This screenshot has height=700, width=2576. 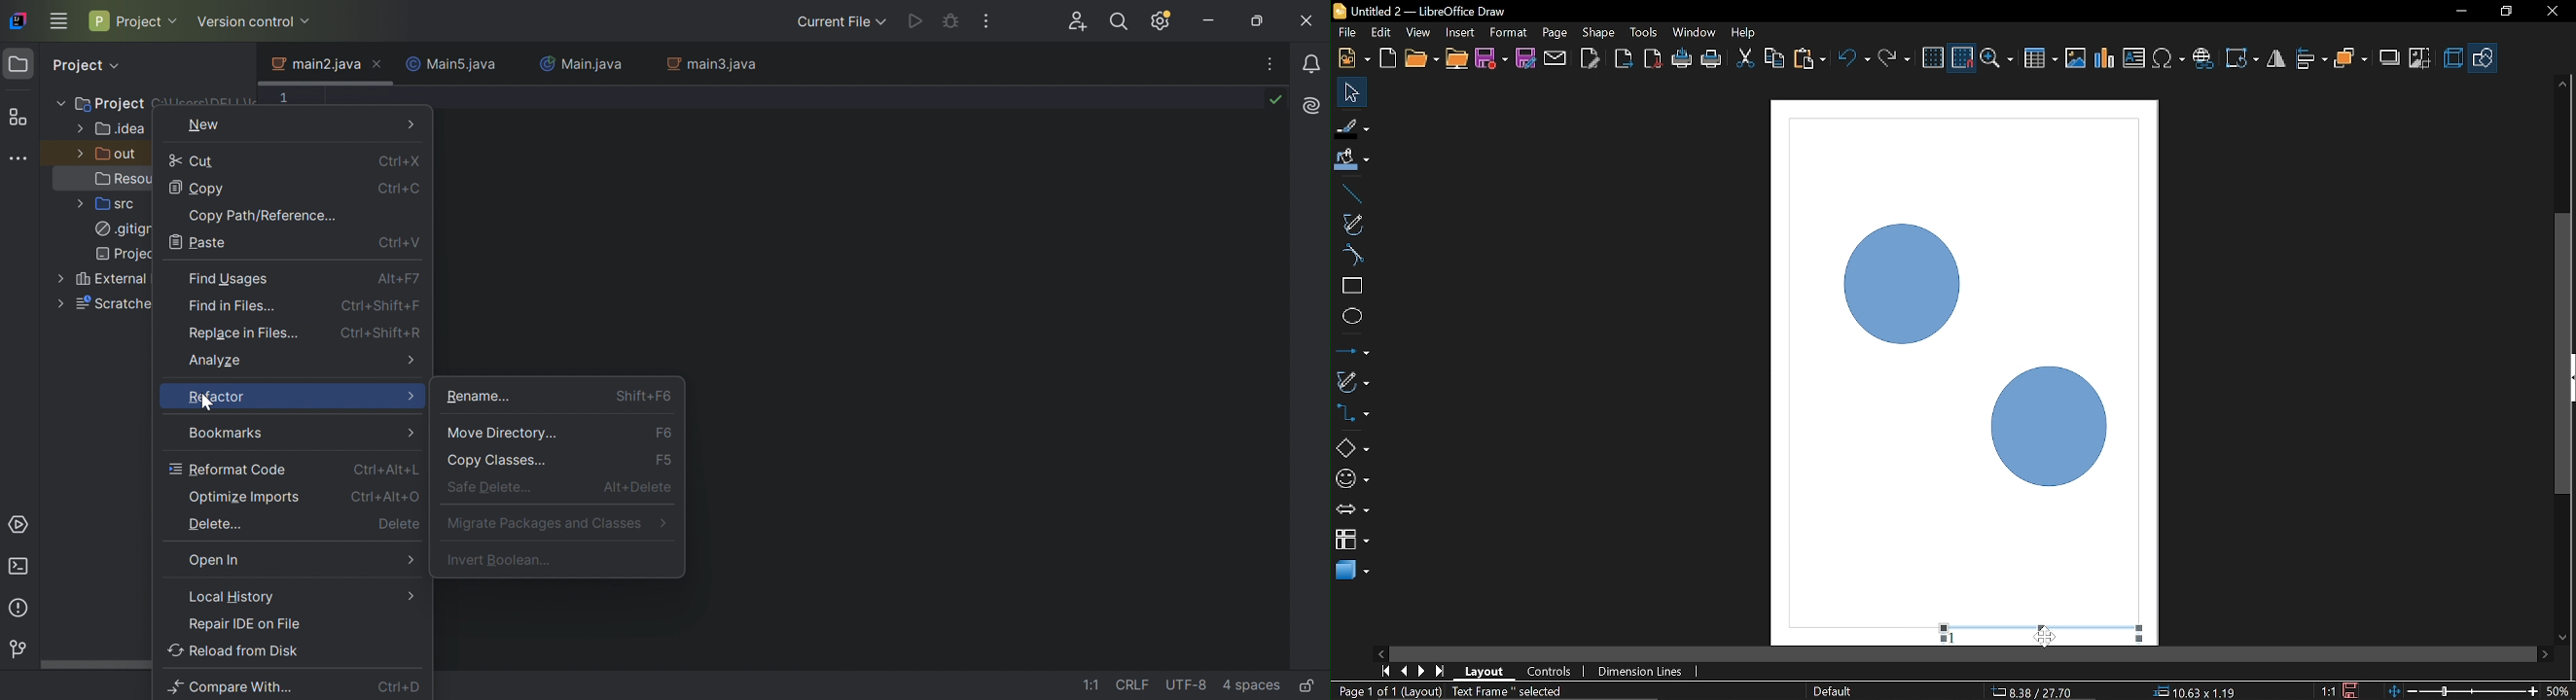 I want to click on Toggle edit mode, so click(x=1592, y=57).